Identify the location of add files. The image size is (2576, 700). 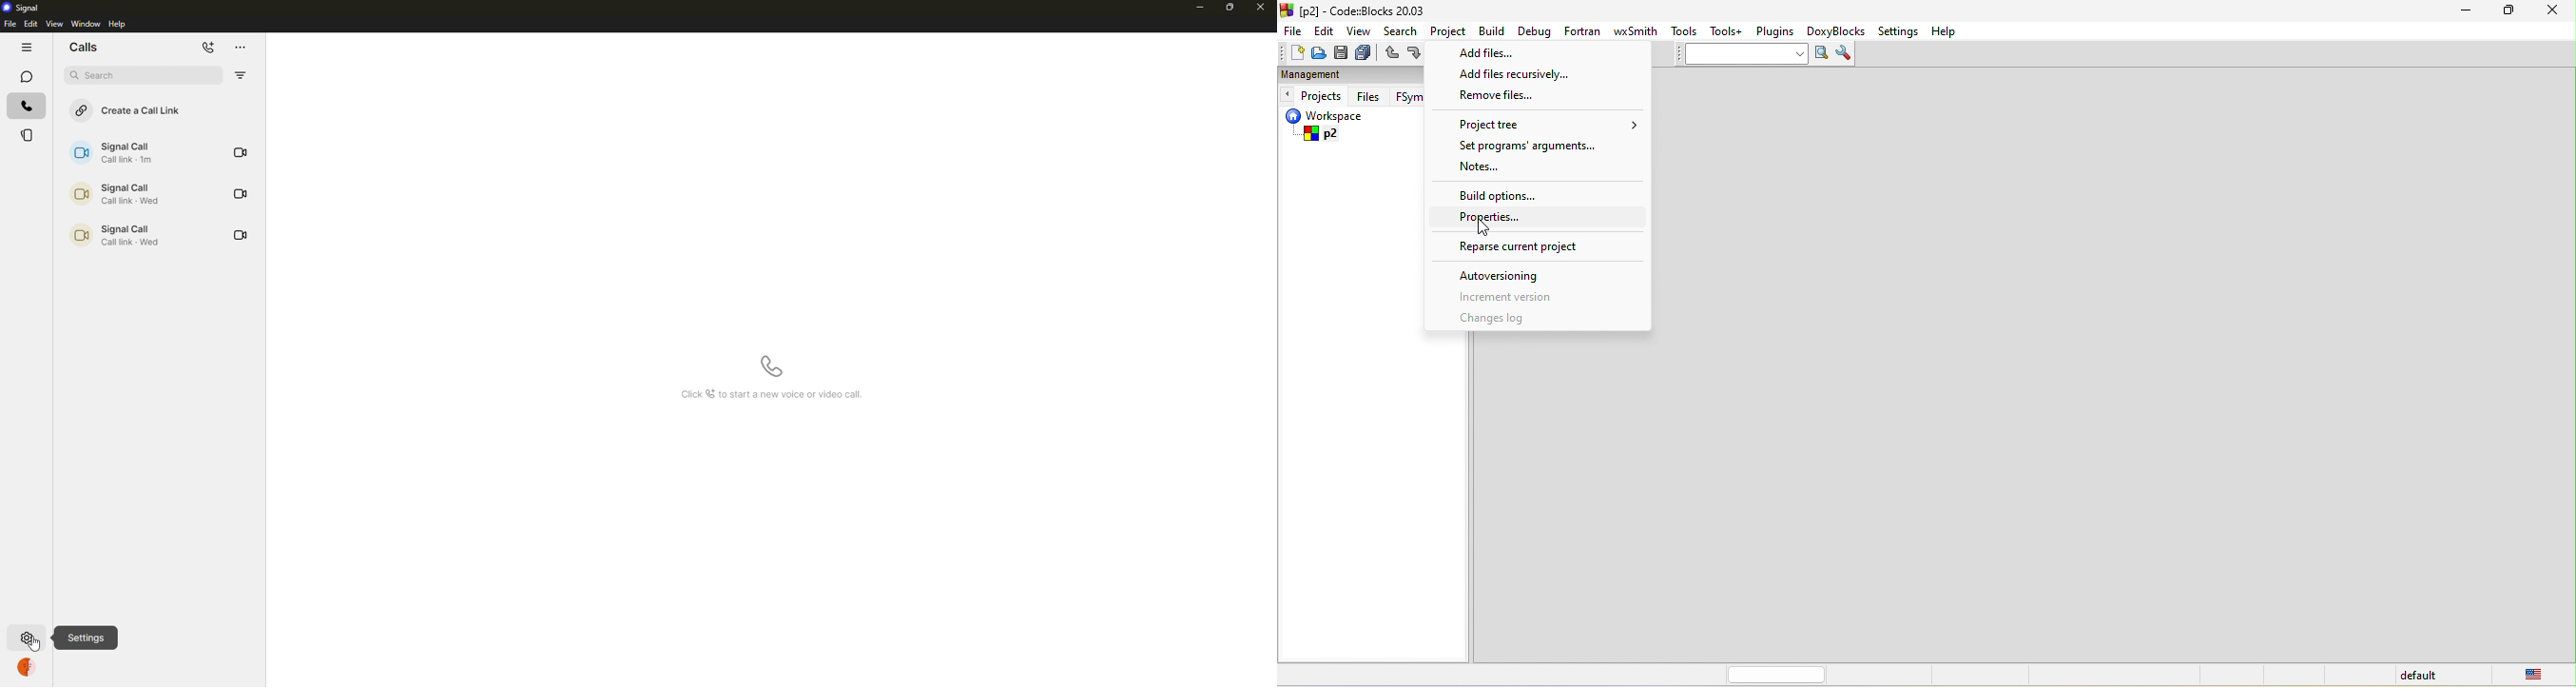
(1504, 53).